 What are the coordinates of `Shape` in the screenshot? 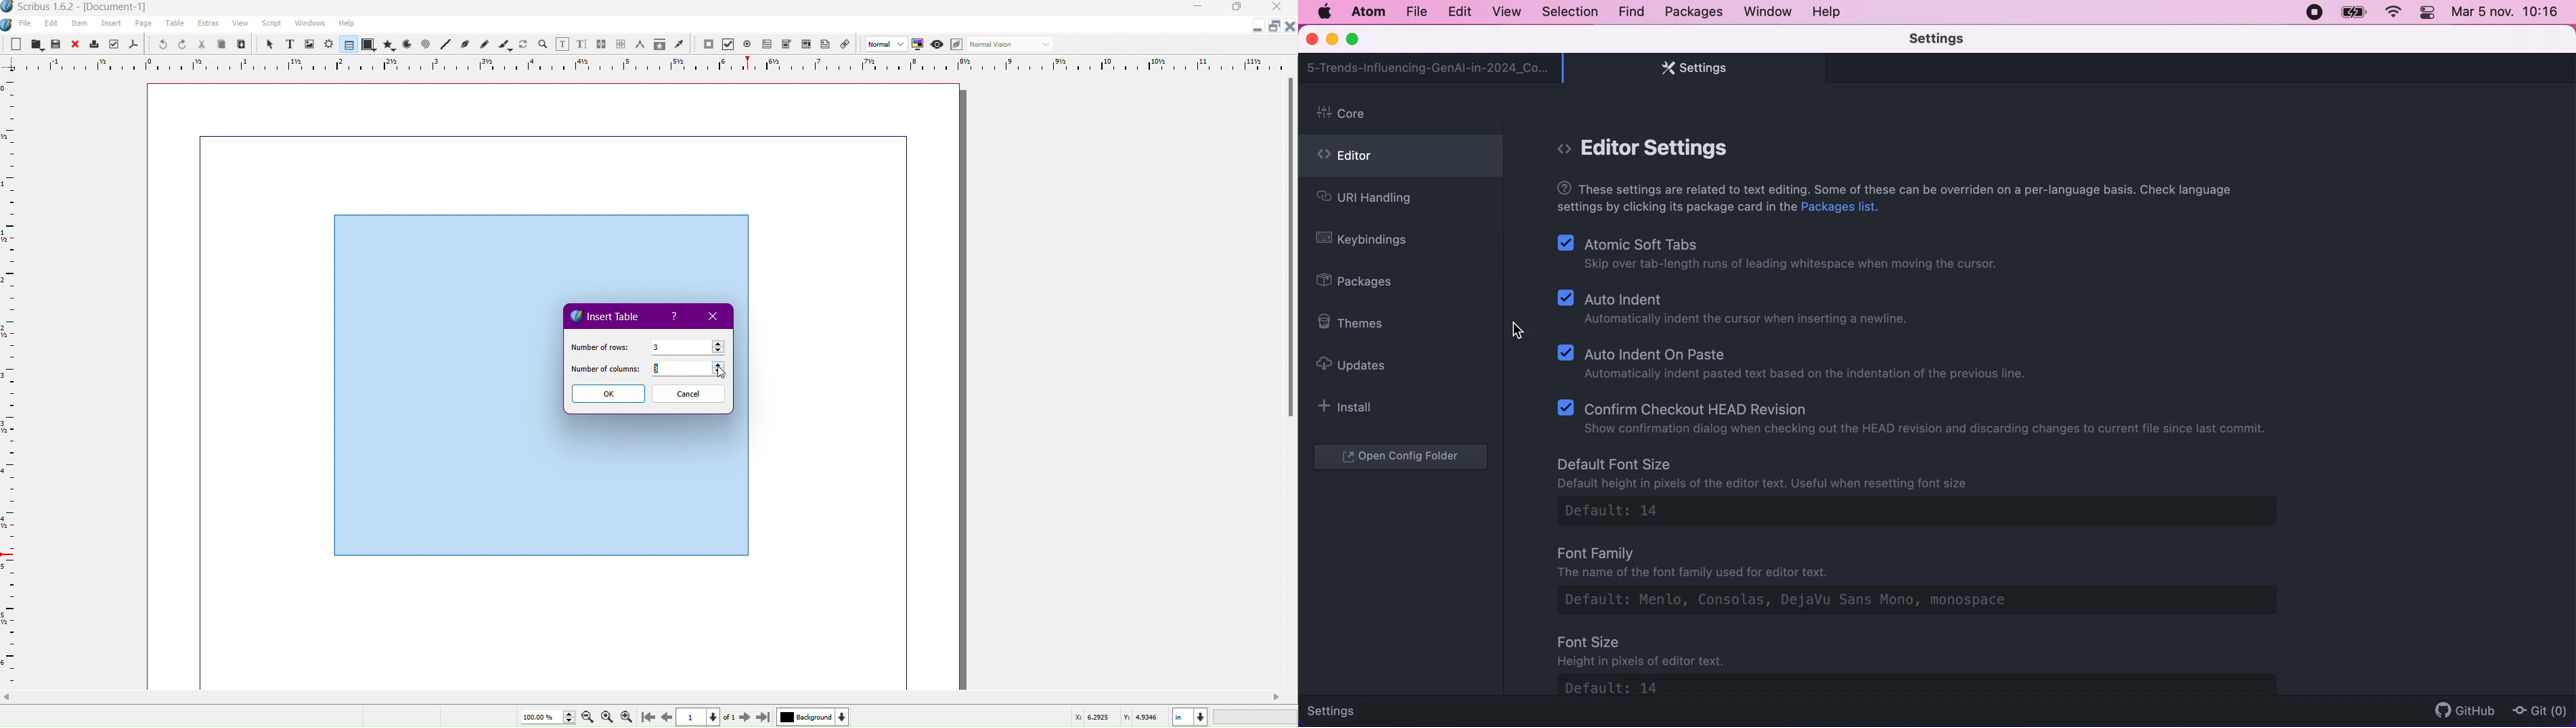 It's located at (369, 45).